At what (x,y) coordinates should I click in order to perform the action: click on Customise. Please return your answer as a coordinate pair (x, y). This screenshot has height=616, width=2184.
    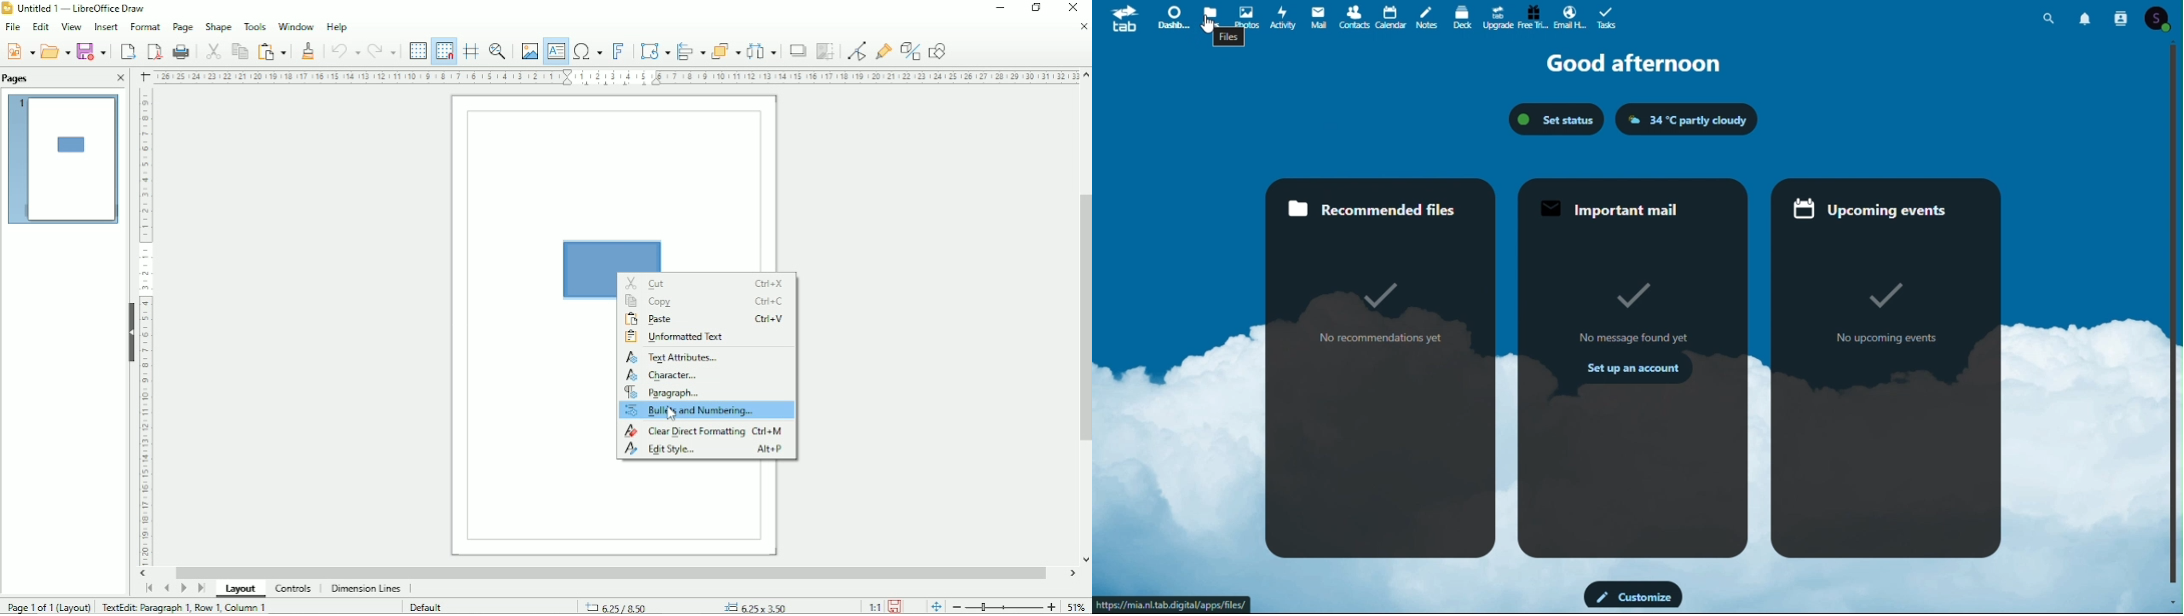
    Looking at the image, I should click on (1634, 595).